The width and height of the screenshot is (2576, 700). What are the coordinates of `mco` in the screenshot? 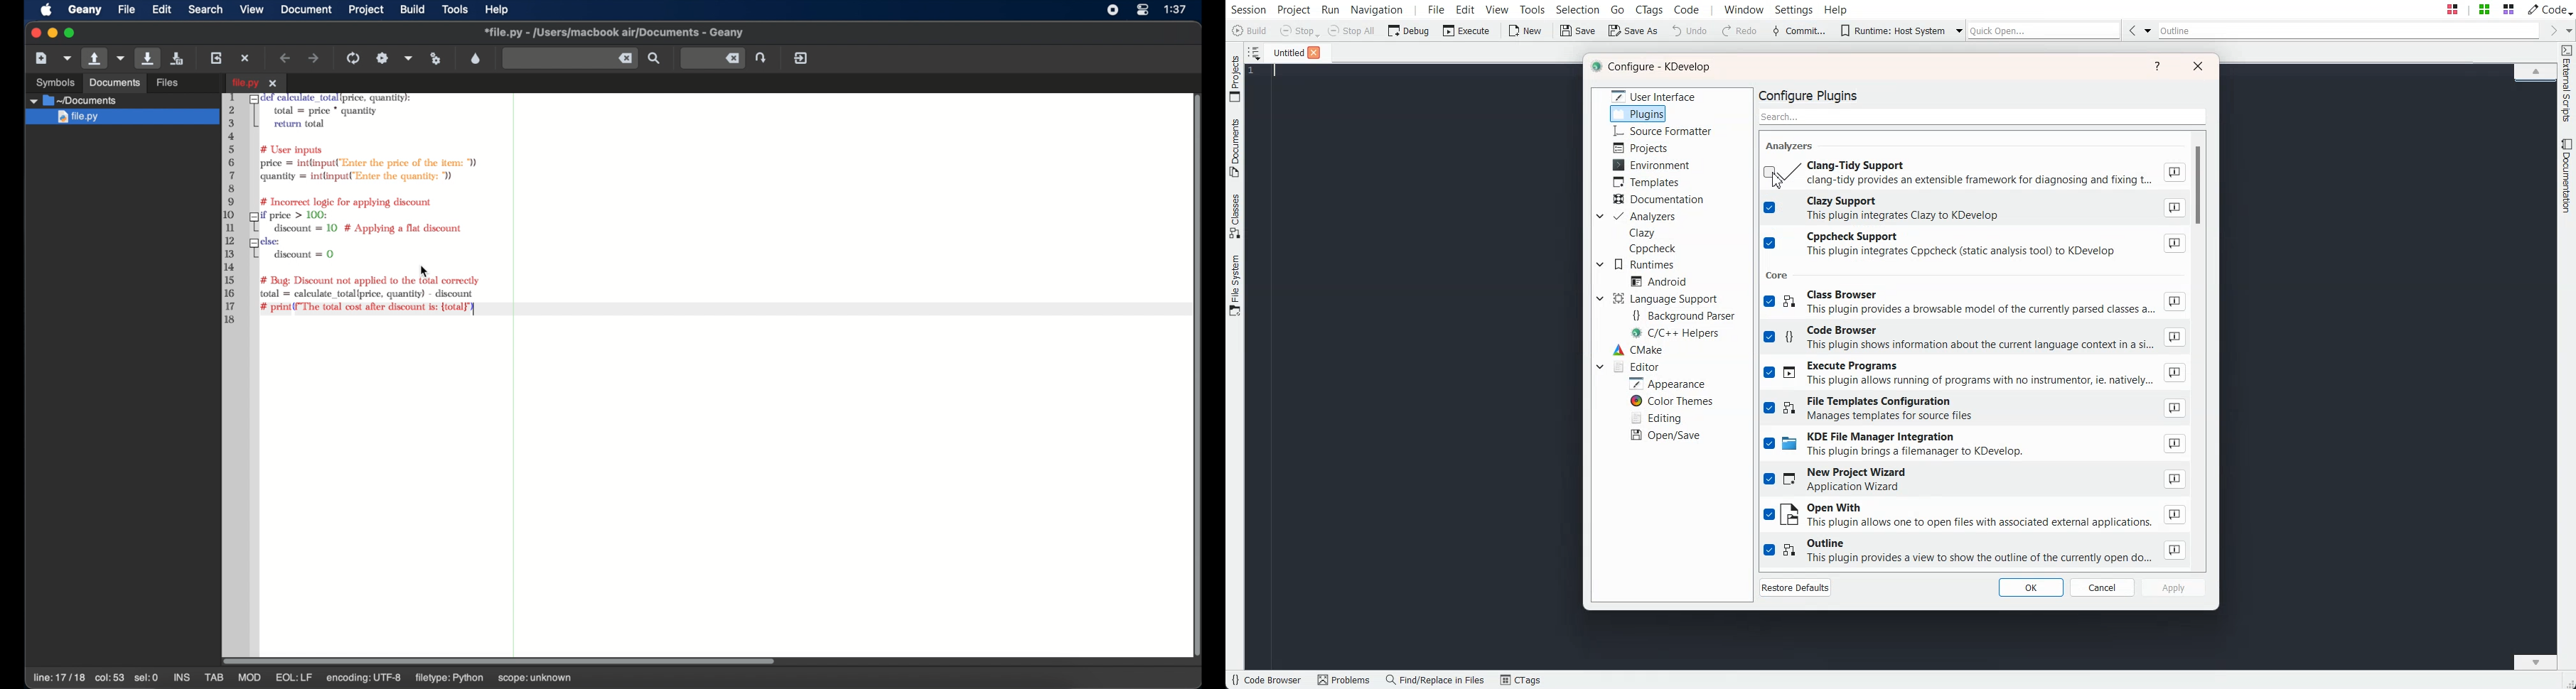 It's located at (248, 678).